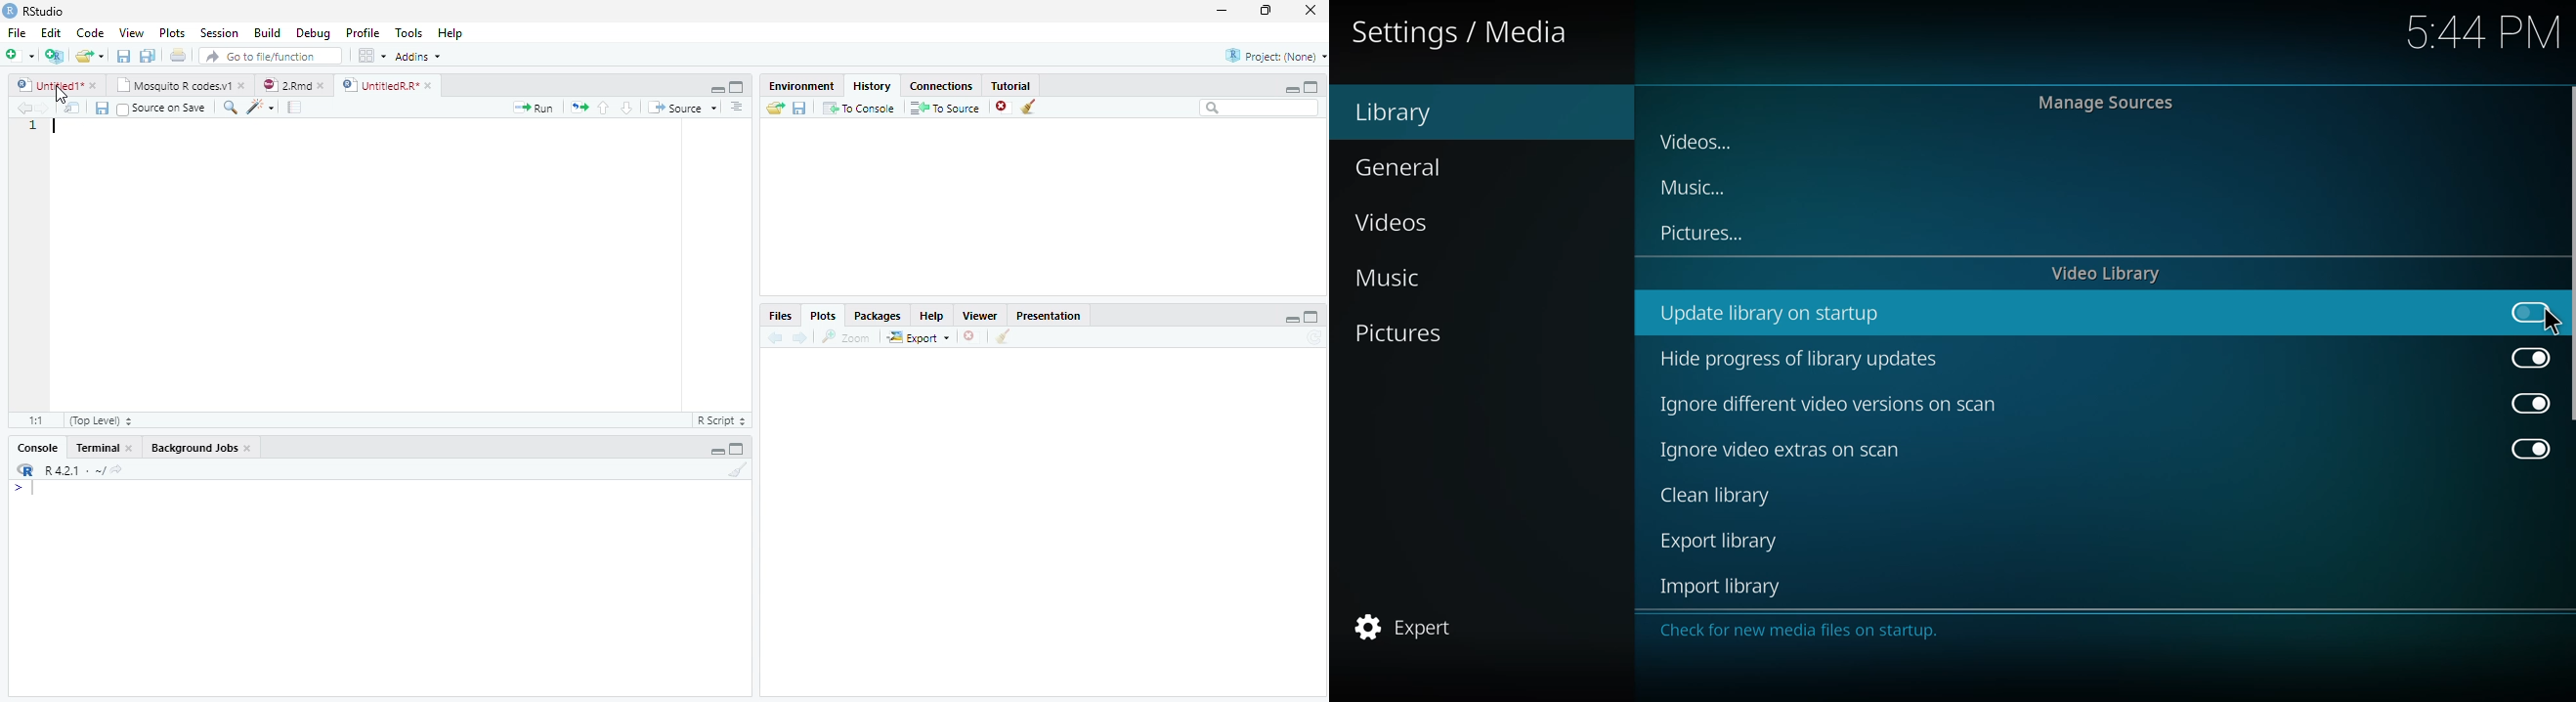 This screenshot has height=728, width=2576. I want to click on delete , so click(971, 335).